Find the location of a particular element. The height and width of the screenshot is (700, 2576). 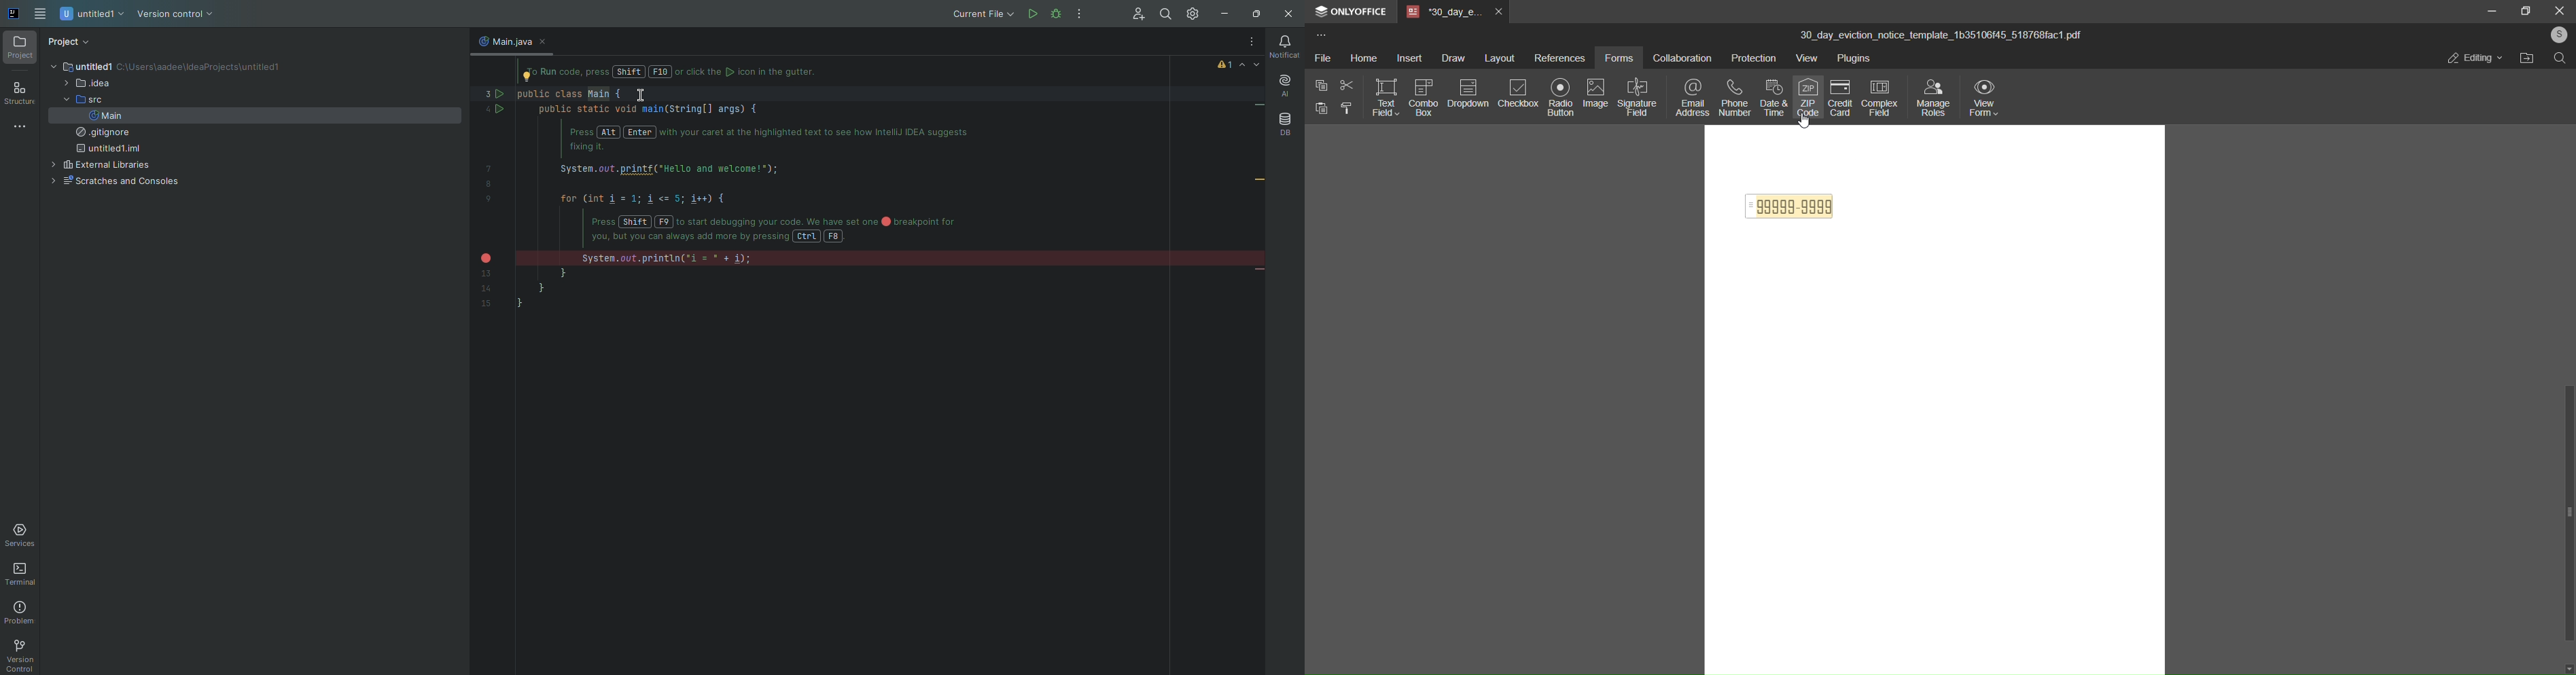

checkbox is located at coordinates (1519, 93).